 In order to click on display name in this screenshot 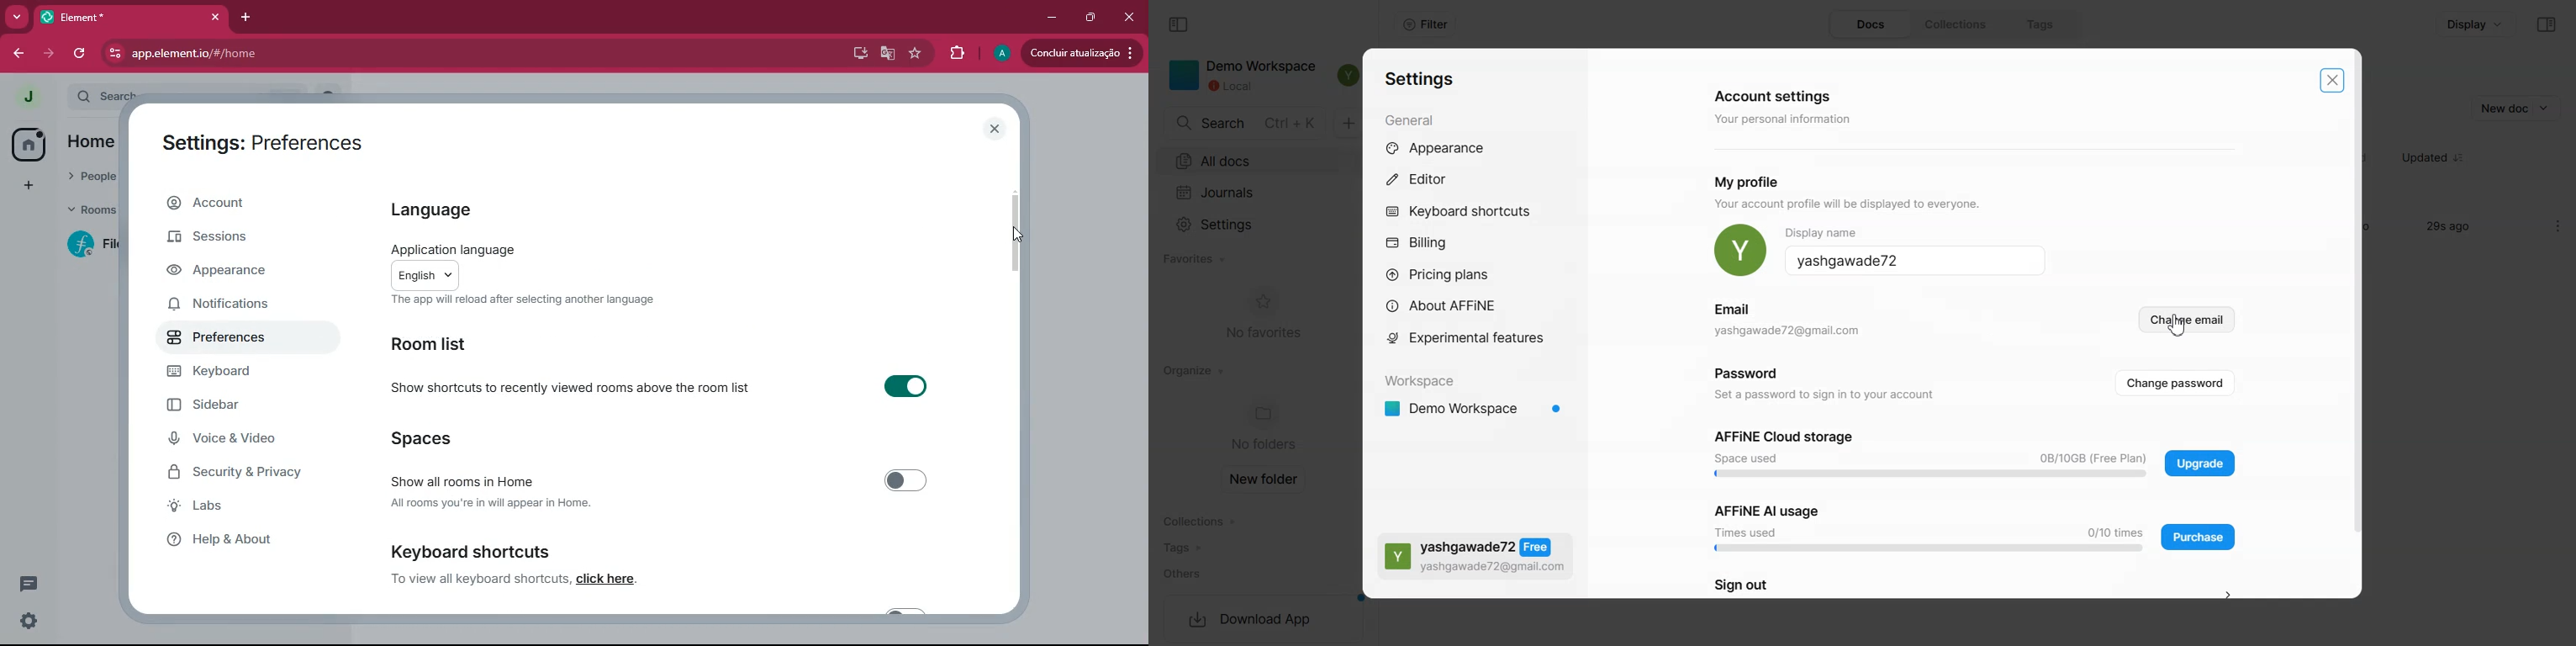, I will do `click(1825, 233)`.